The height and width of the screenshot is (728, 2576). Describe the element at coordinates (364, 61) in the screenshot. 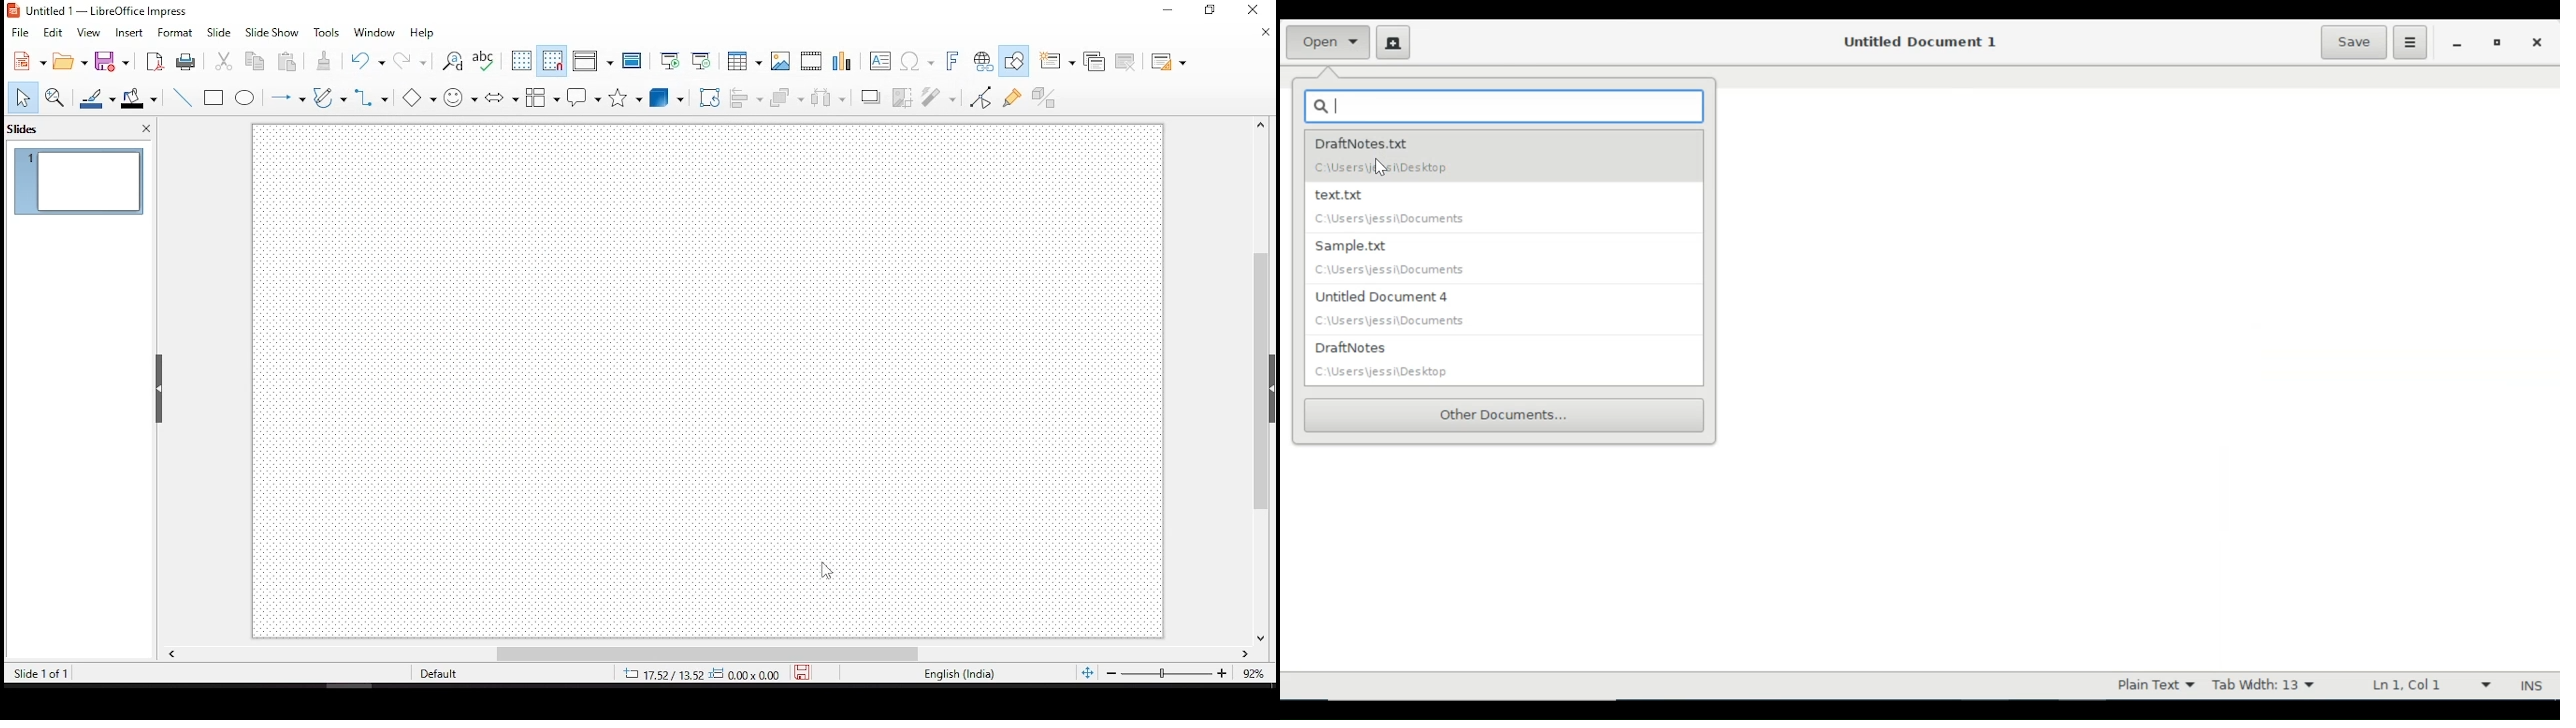

I see `undo` at that location.